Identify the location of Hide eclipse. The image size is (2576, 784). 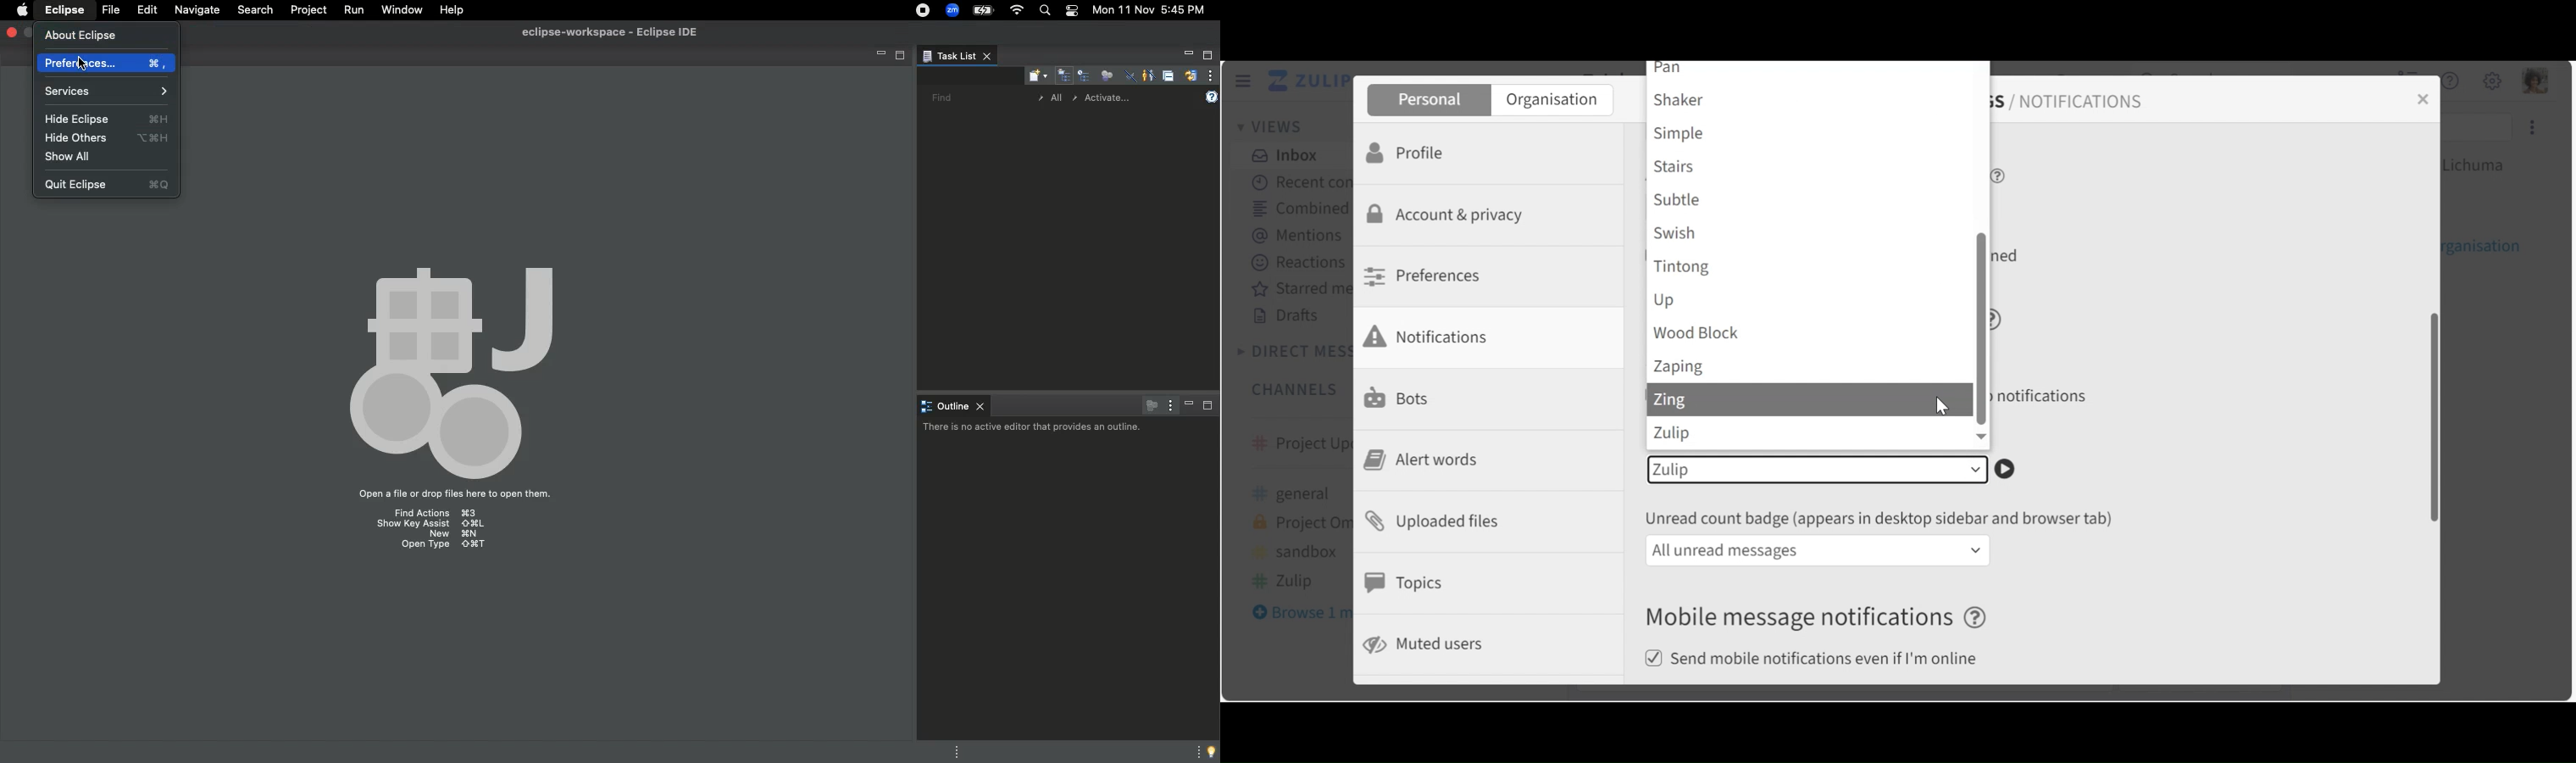
(108, 119).